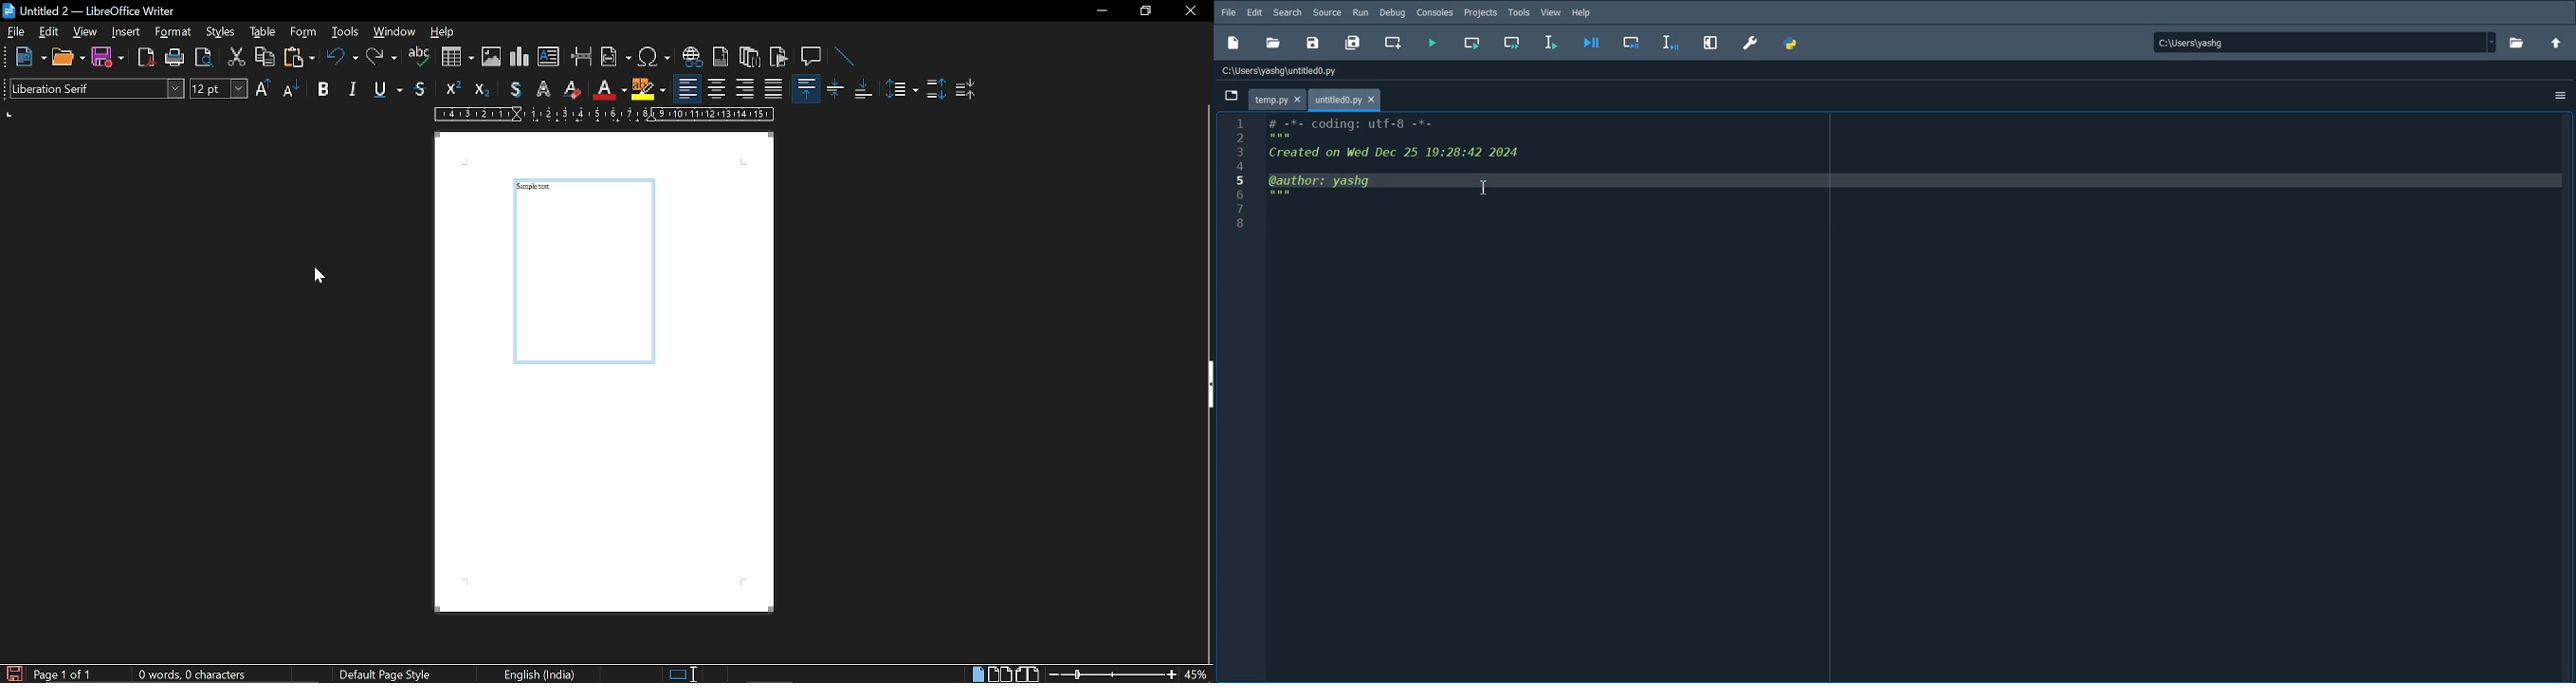  Describe the element at coordinates (779, 57) in the screenshot. I see `insert bookmark` at that location.